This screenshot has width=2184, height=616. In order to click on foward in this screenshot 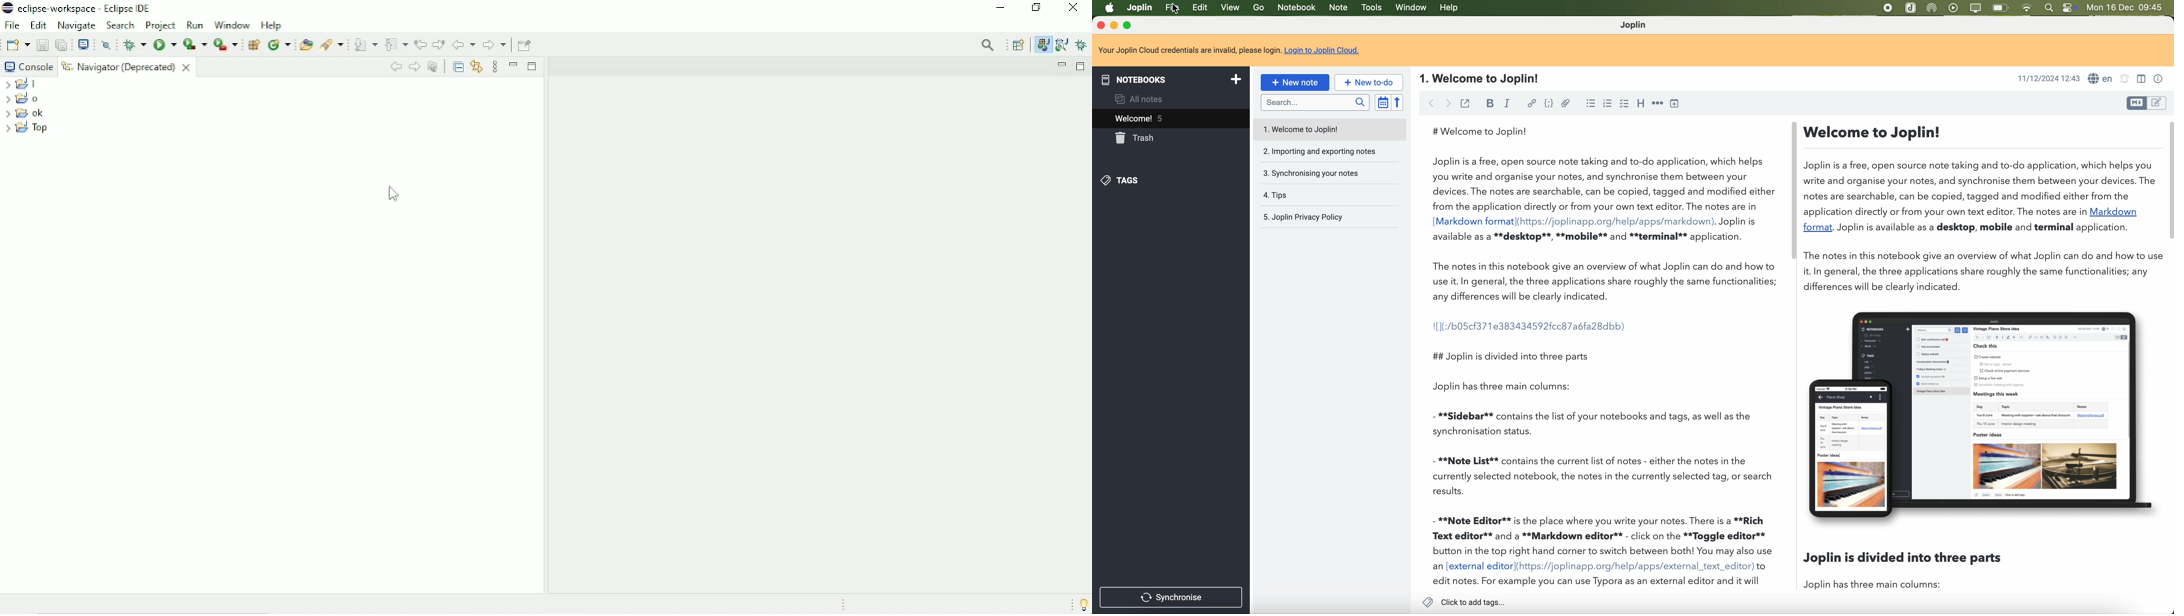, I will do `click(1450, 104)`.